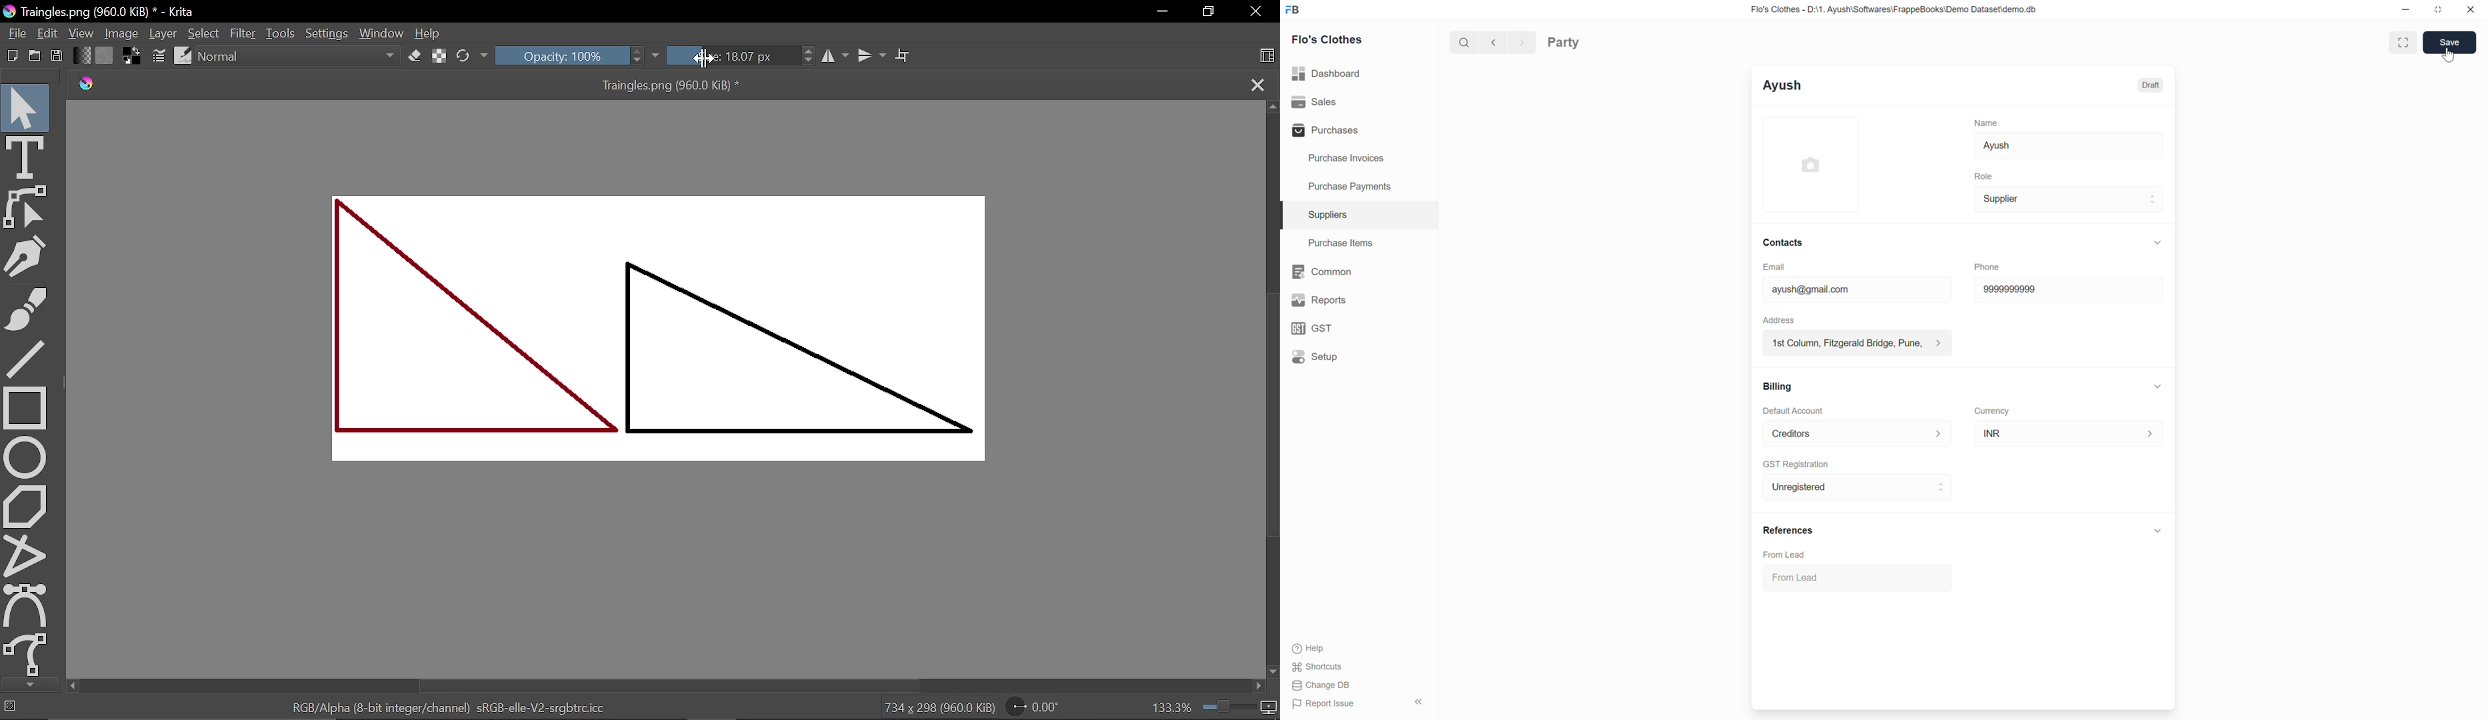  Describe the element at coordinates (1984, 176) in the screenshot. I see `Role` at that location.